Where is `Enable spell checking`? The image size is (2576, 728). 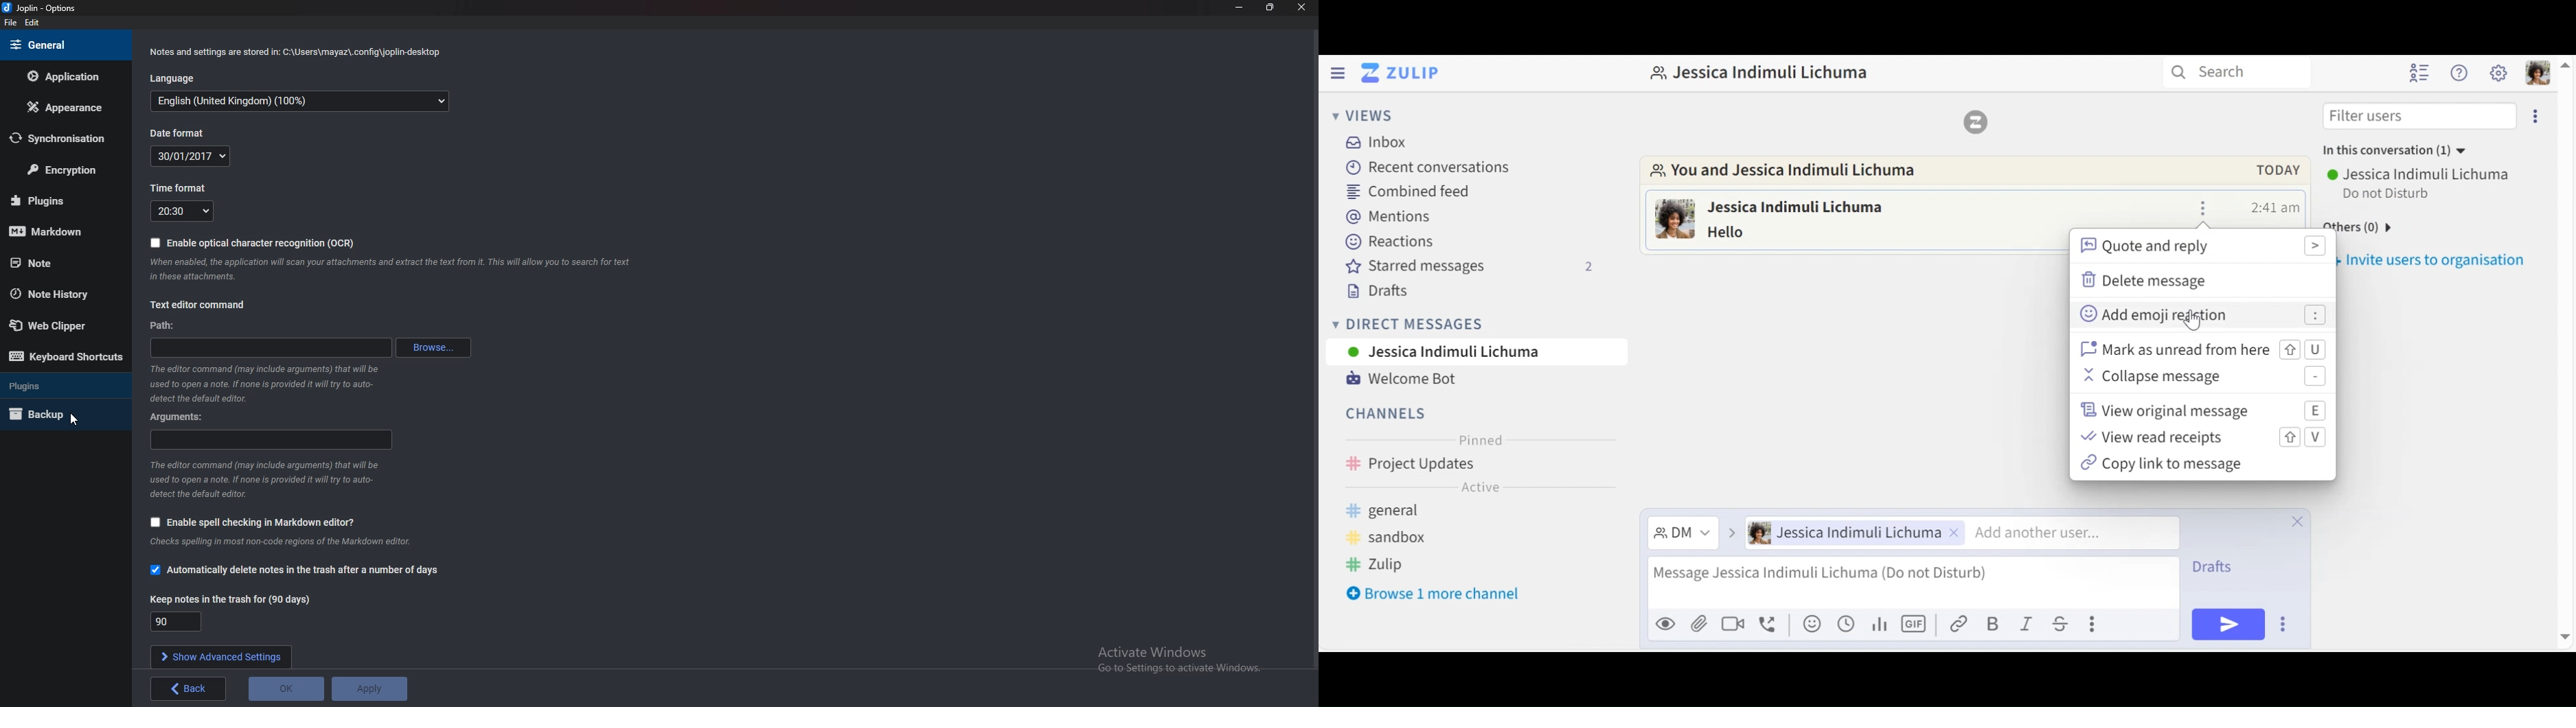 Enable spell checking is located at coordinates (253, 522).